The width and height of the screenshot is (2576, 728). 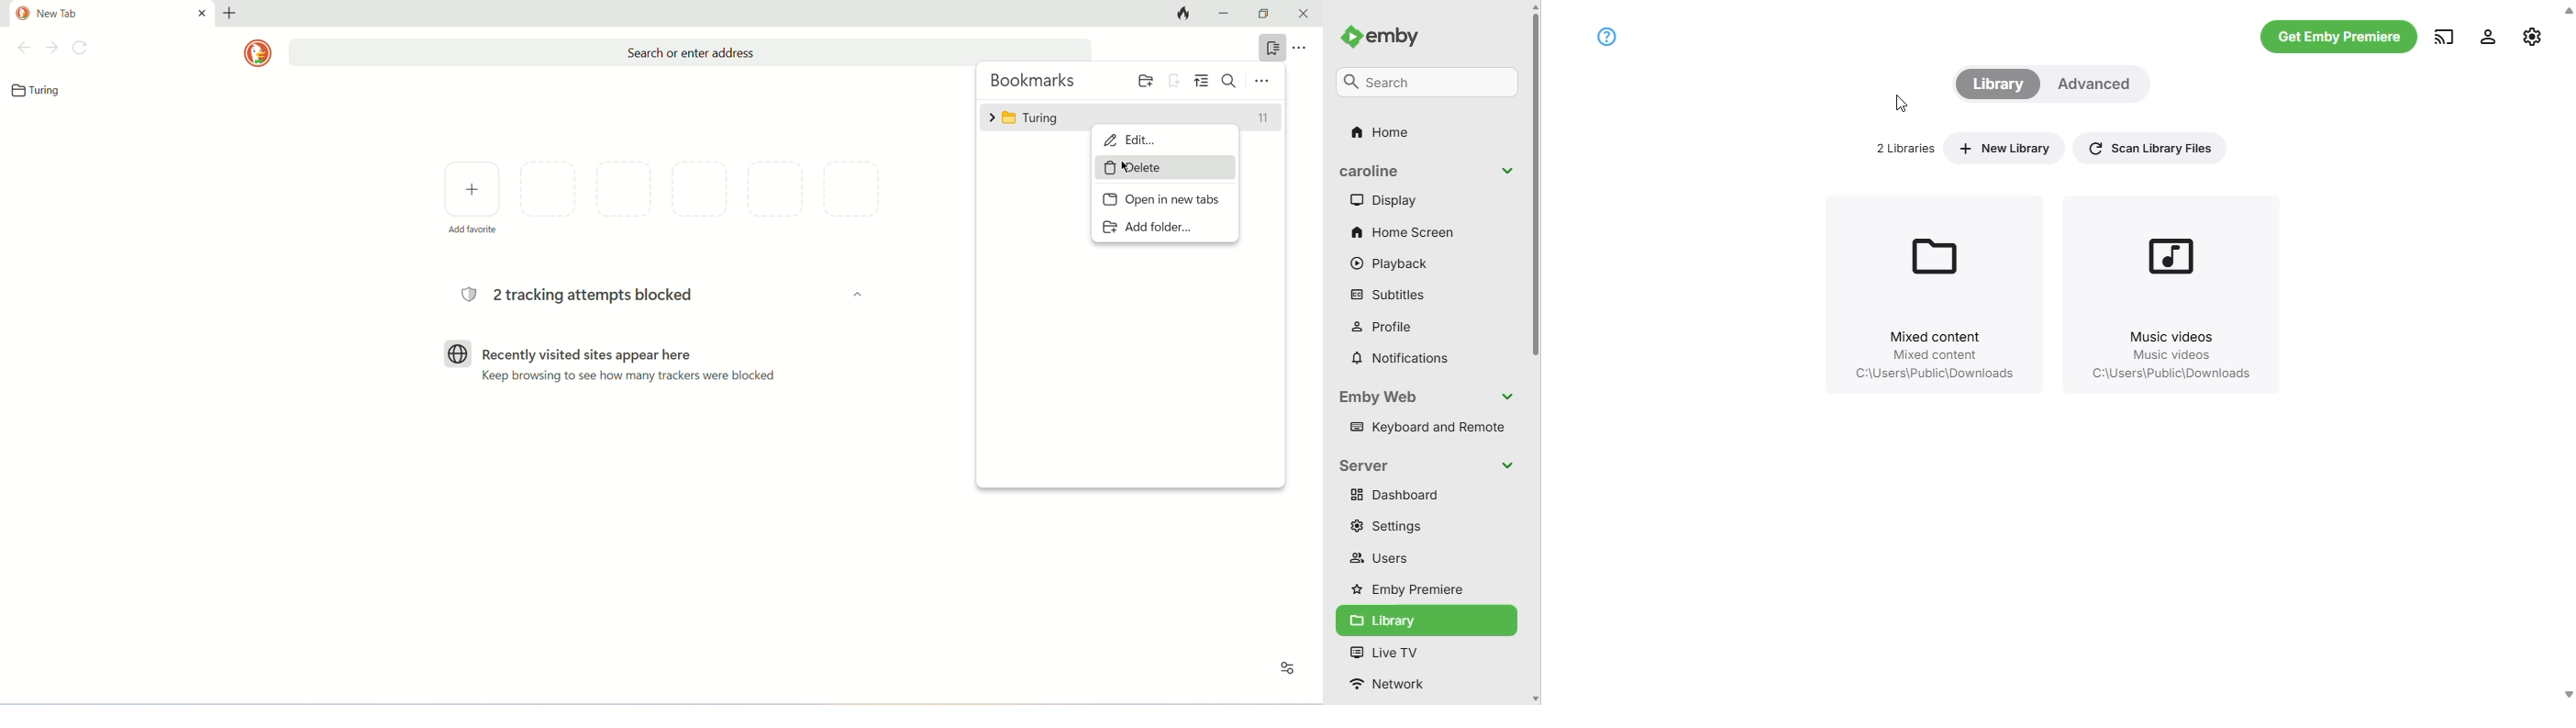 I want to click on Logo, so click(x=458, y=352).